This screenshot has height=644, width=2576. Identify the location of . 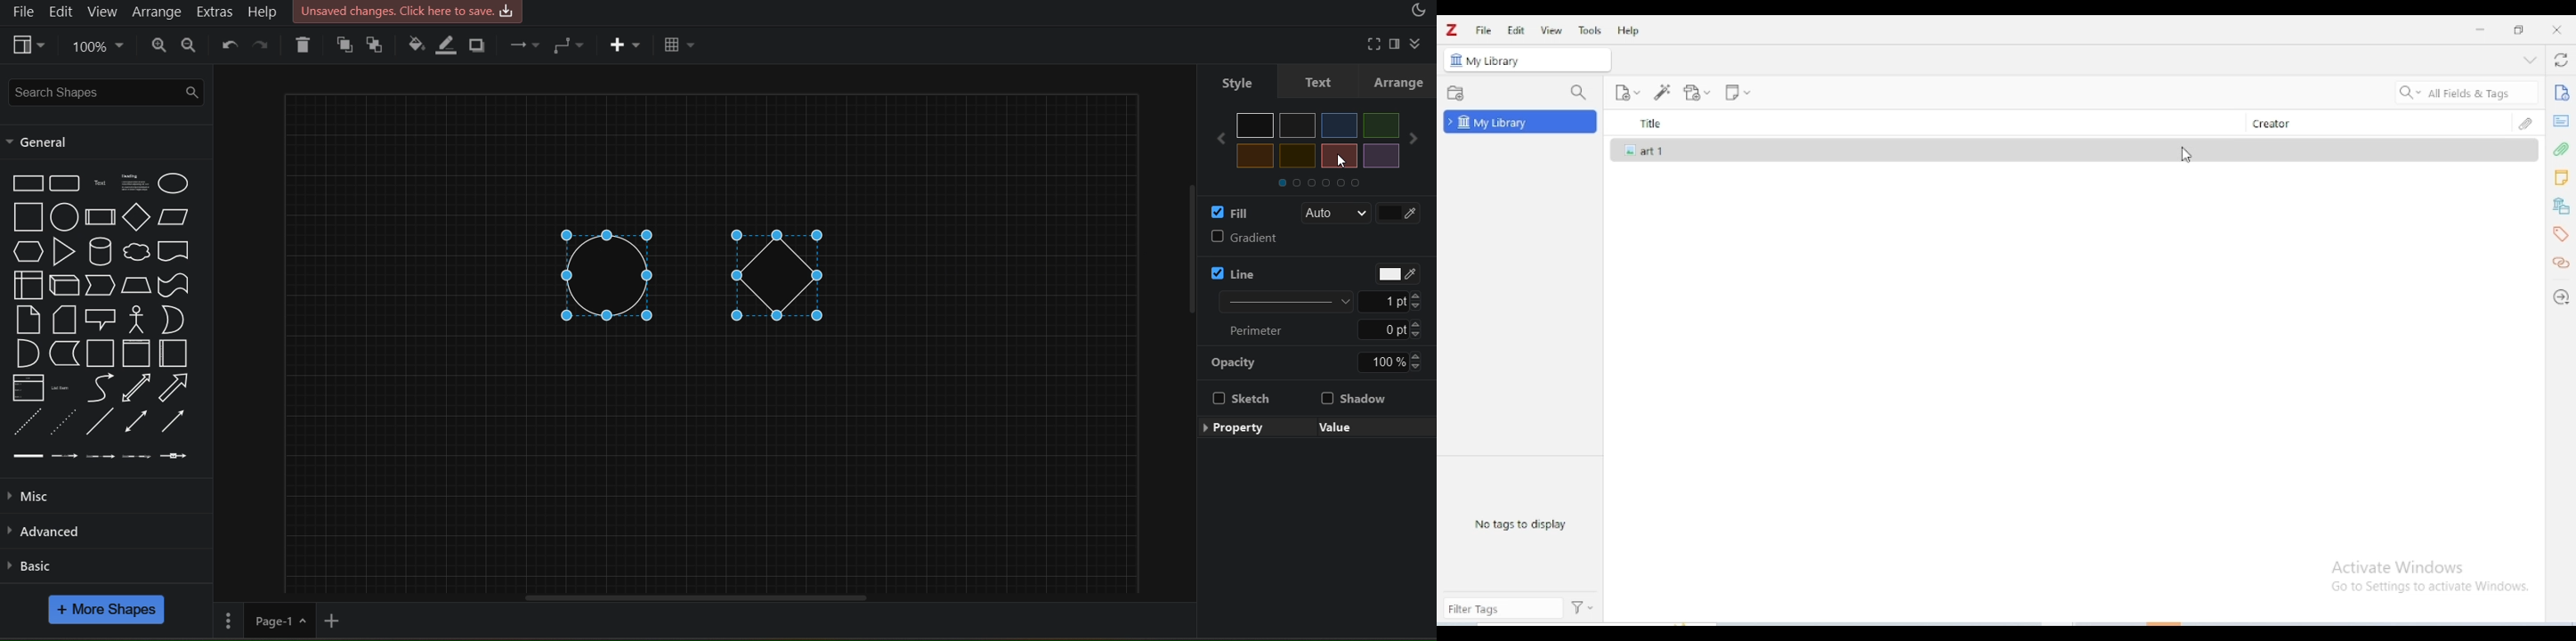
(1300, 124).